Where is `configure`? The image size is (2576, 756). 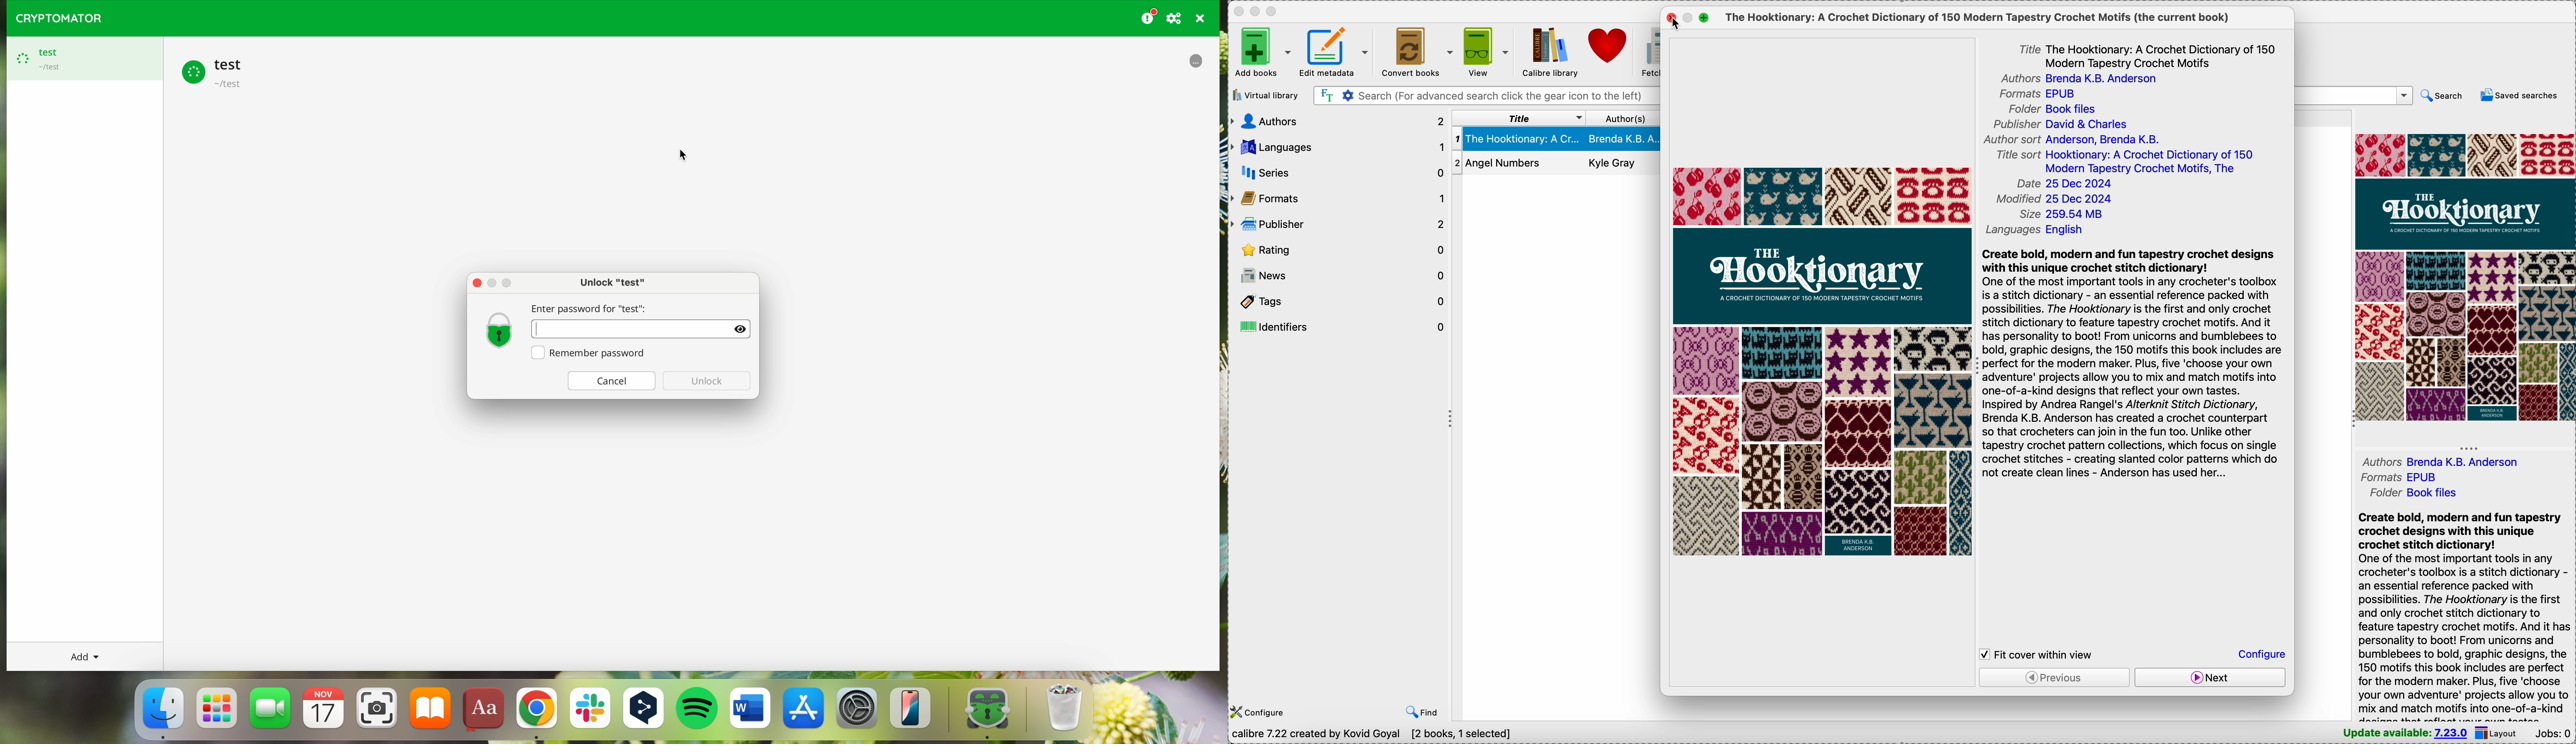 configure is located at coordinates (2261, 654).